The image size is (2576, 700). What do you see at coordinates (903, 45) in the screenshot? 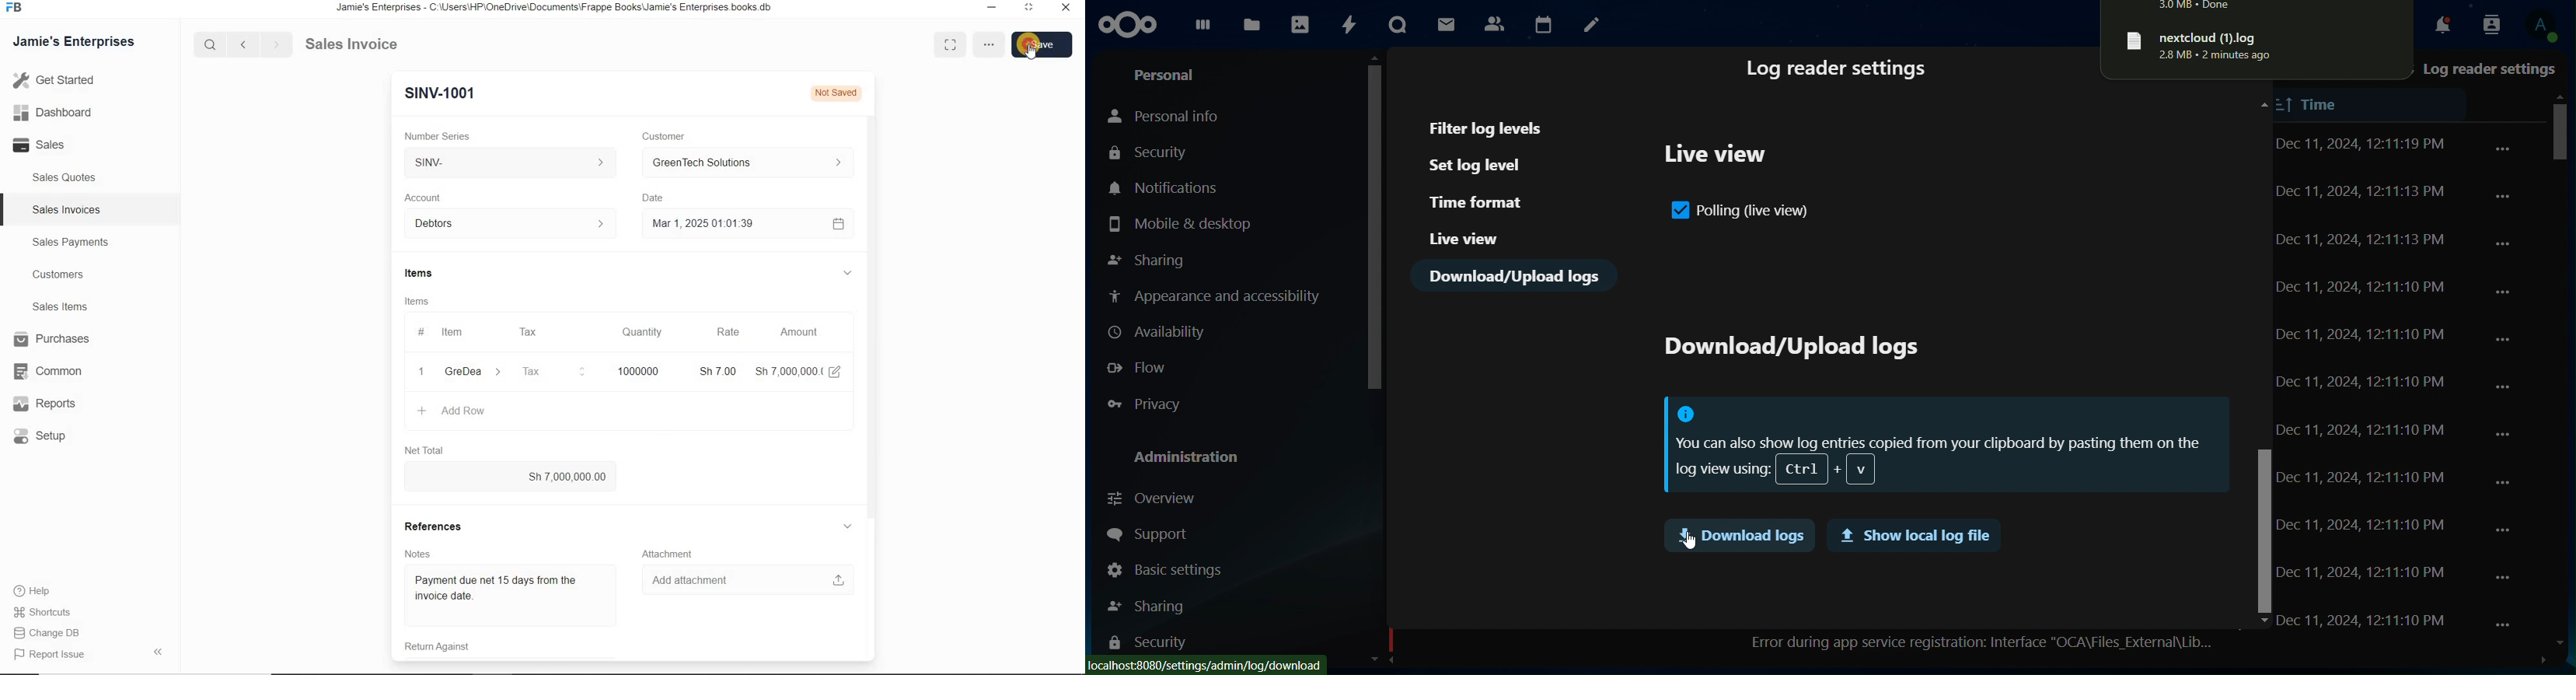
I see `print` at bounding box center [903, 45].